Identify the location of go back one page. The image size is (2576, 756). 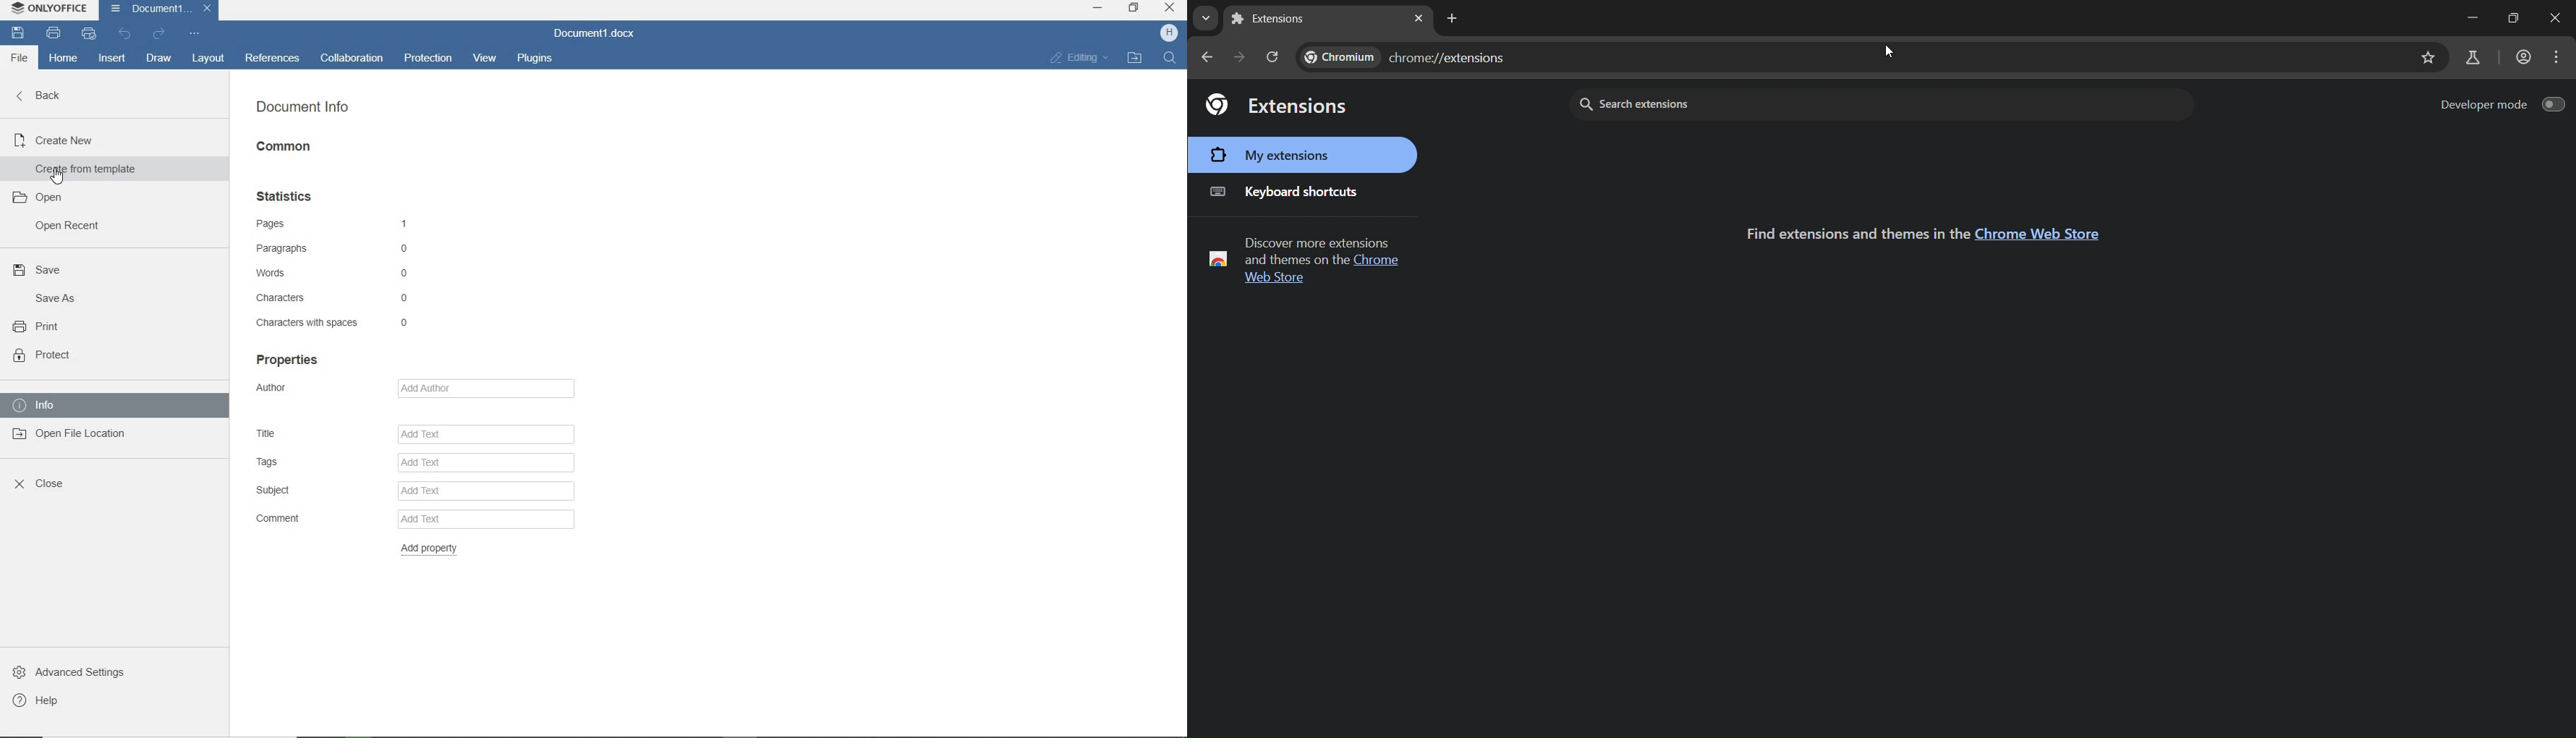
(1210, 56).